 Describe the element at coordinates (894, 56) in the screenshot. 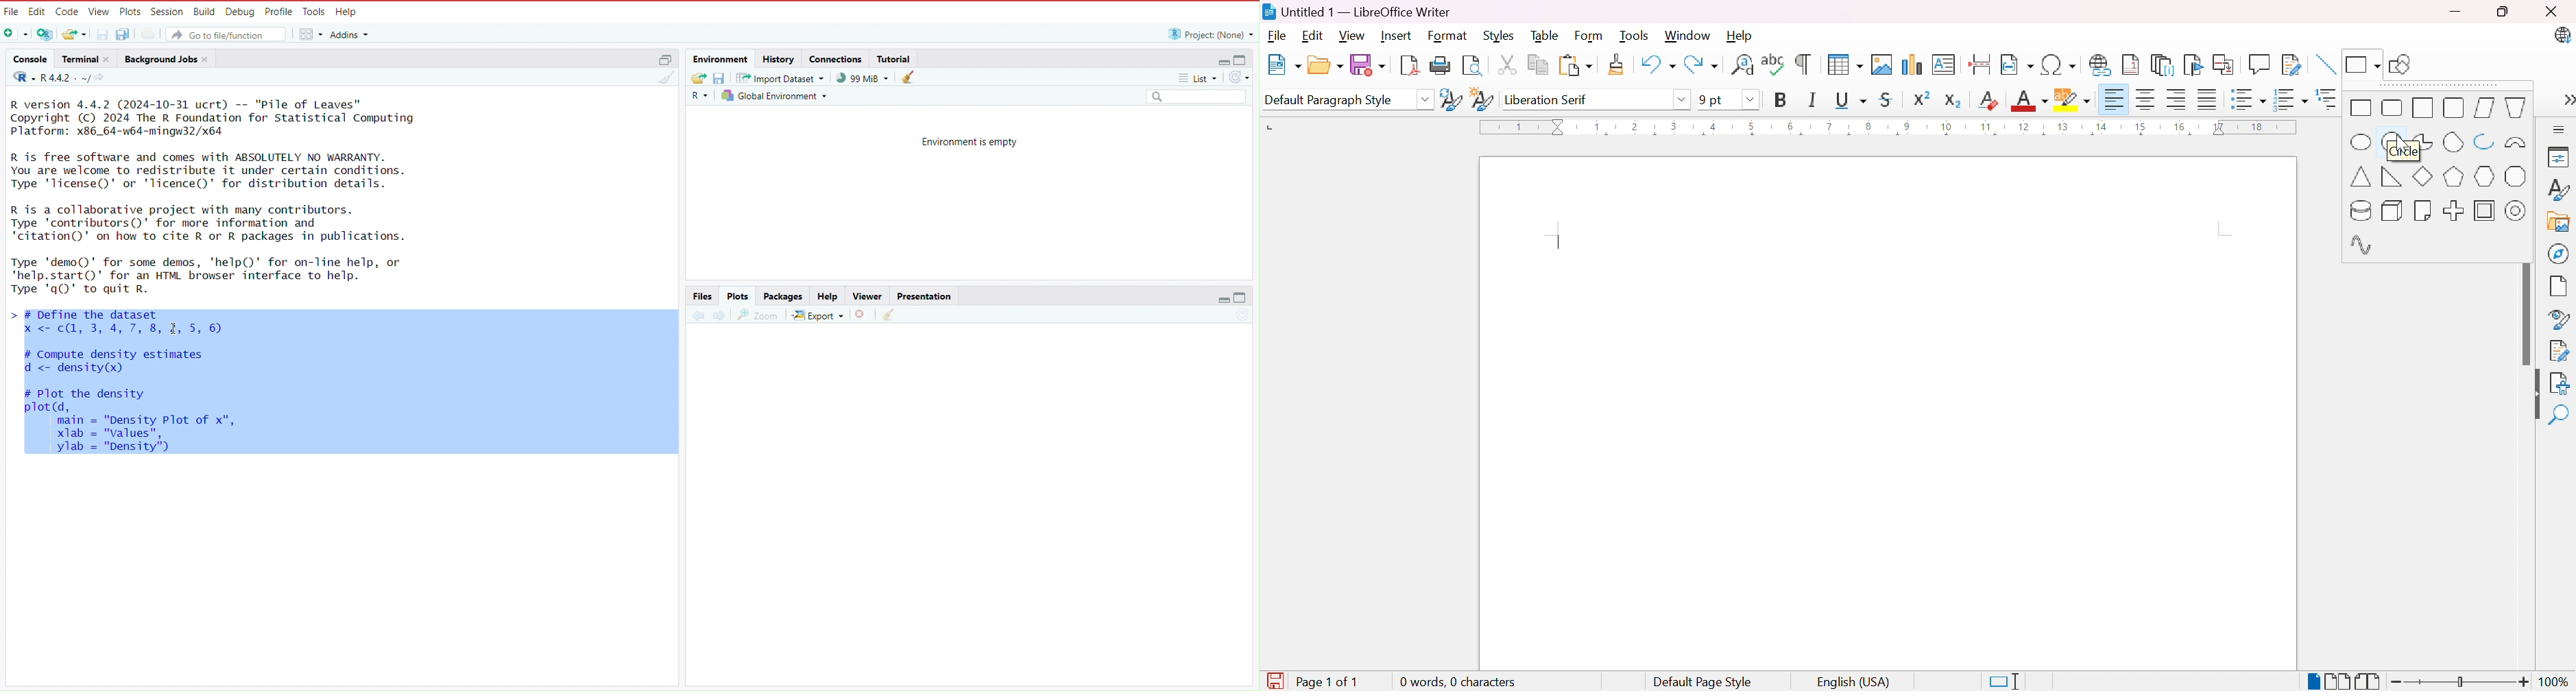

I see `tutorial` at that location.